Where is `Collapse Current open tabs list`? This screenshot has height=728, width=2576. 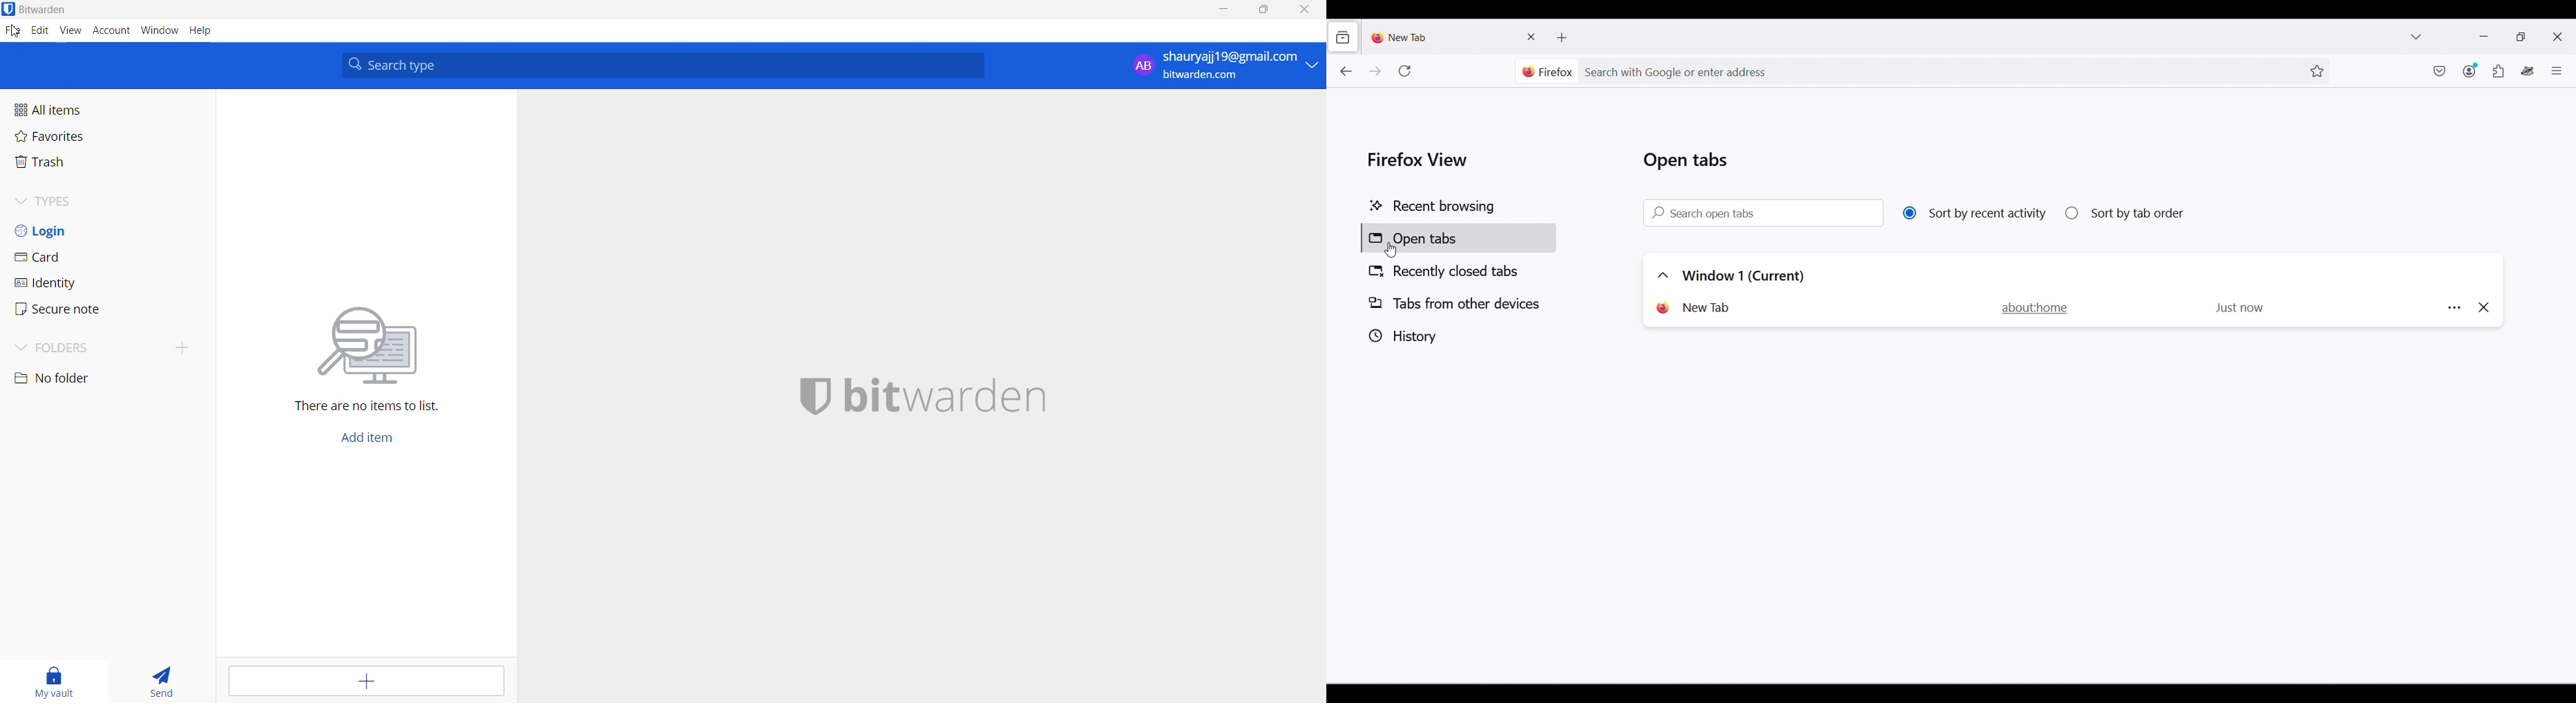
Collapse Current open tabs list is located at coordinates (1663, 275).